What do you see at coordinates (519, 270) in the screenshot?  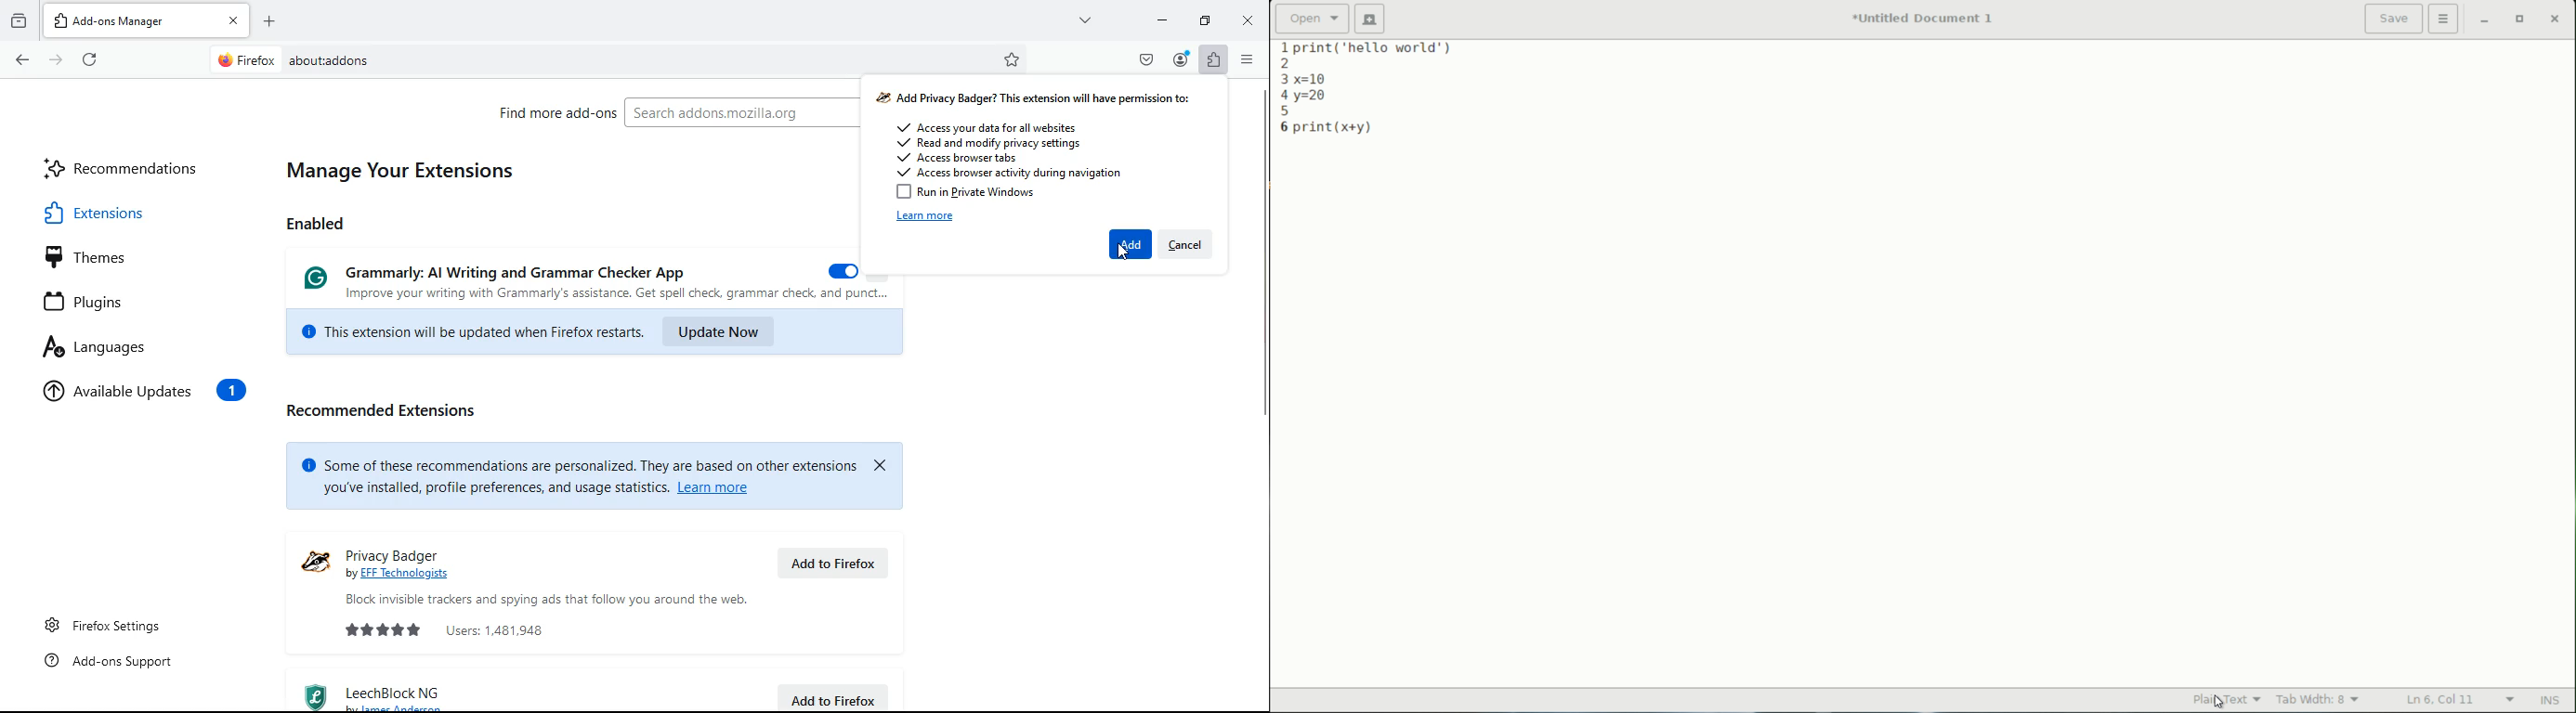 I see `Grammarly: Al Writing and Grammar Checker App` at bounding box center [519, 270].